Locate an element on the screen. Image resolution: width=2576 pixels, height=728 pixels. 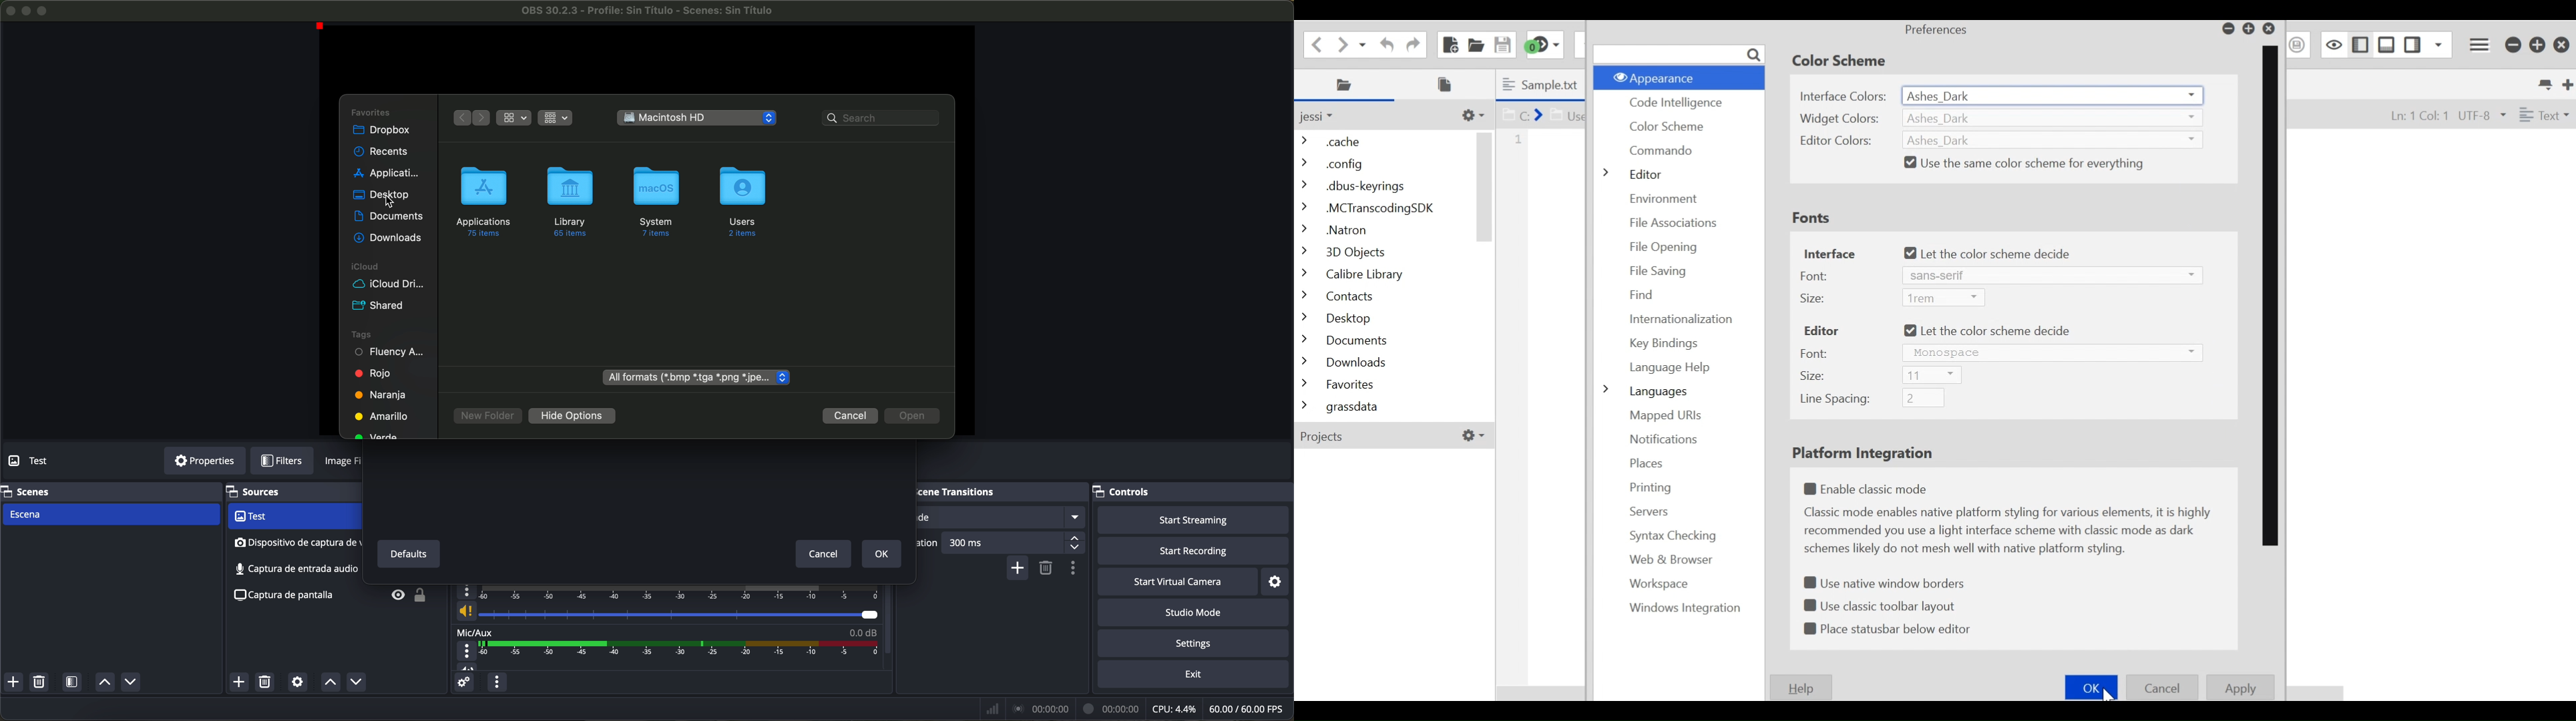
screenshot is located at coordinates (289, 596).